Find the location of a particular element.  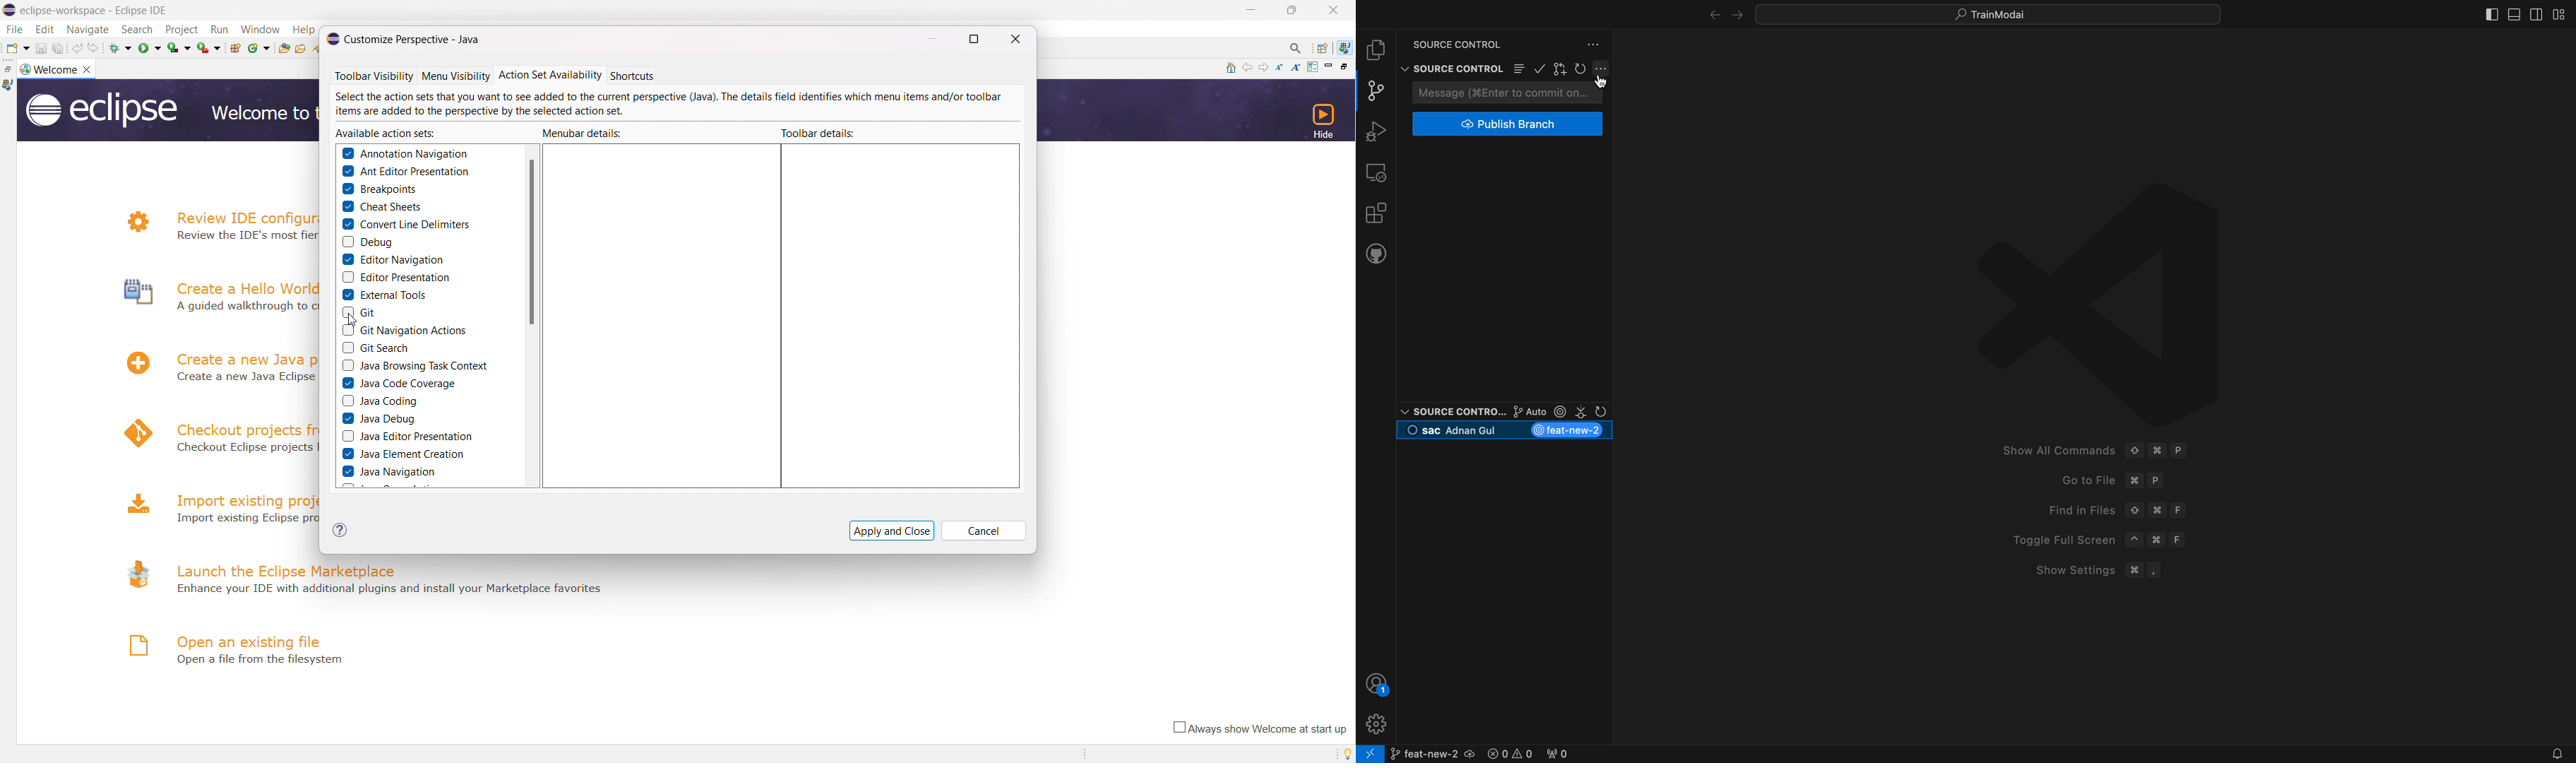

 is located at coordinates (1518, 70).